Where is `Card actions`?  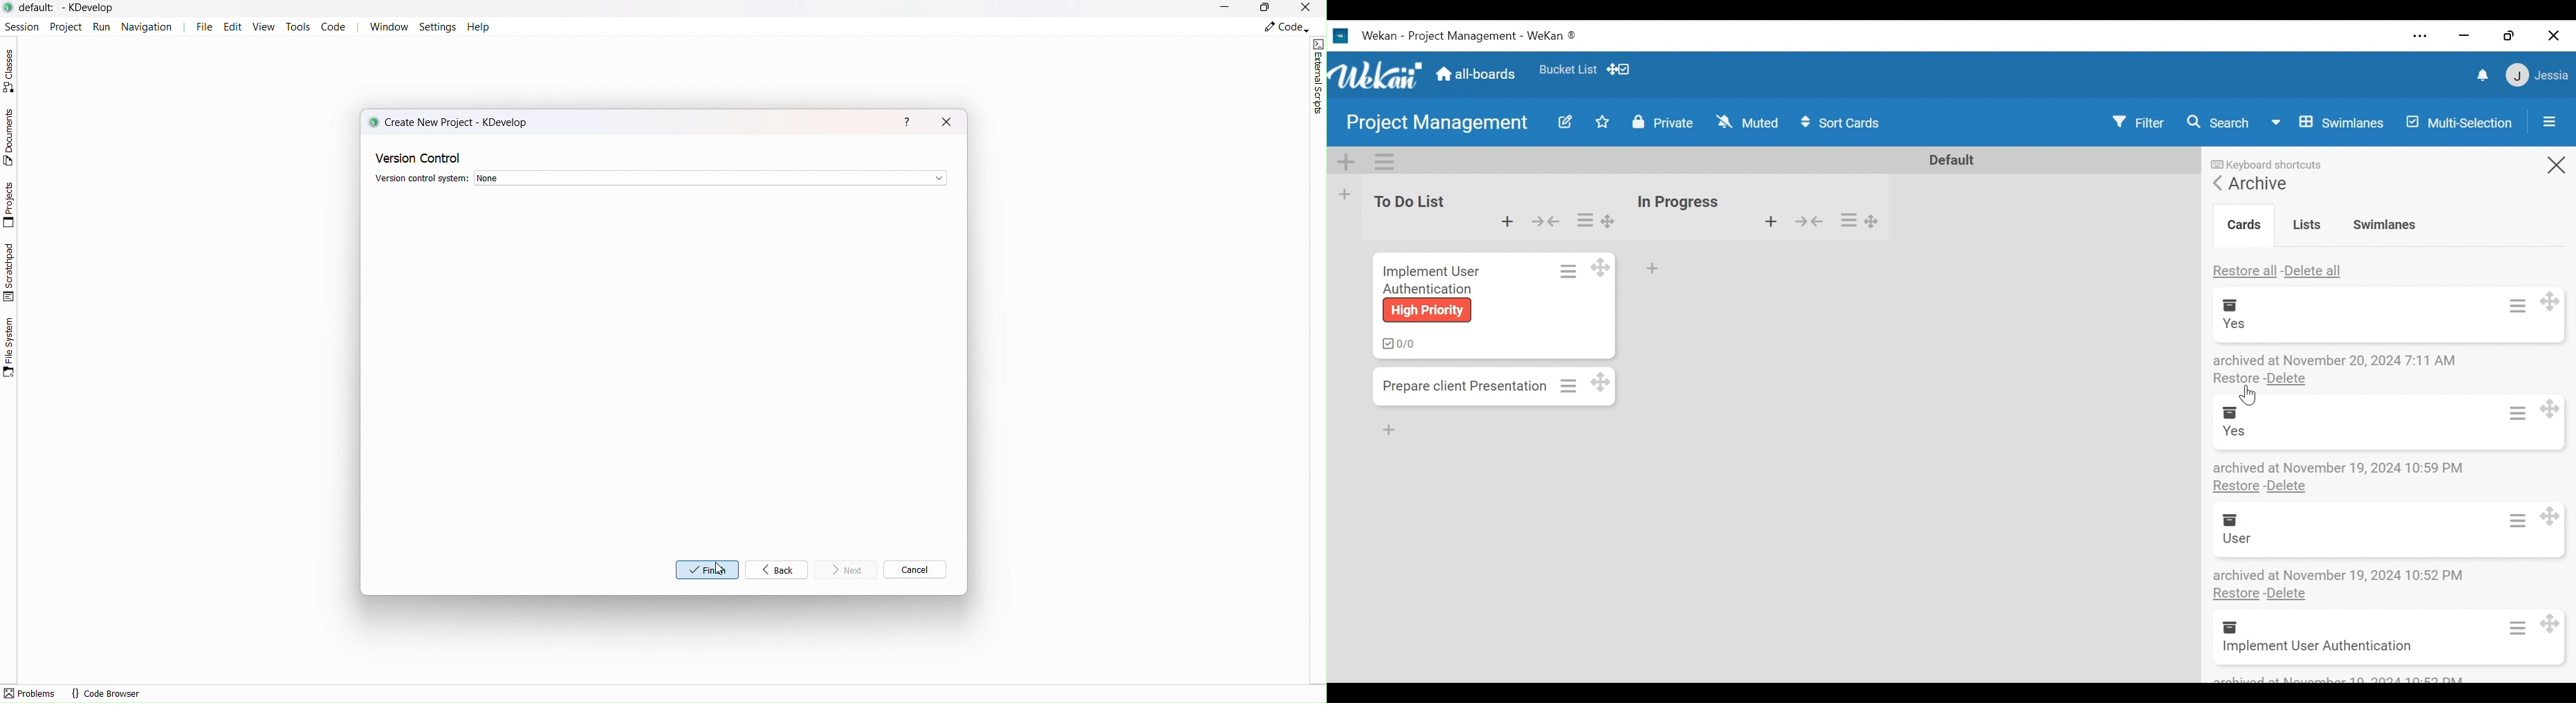
Card actions is located at coordinates (2508, 627).